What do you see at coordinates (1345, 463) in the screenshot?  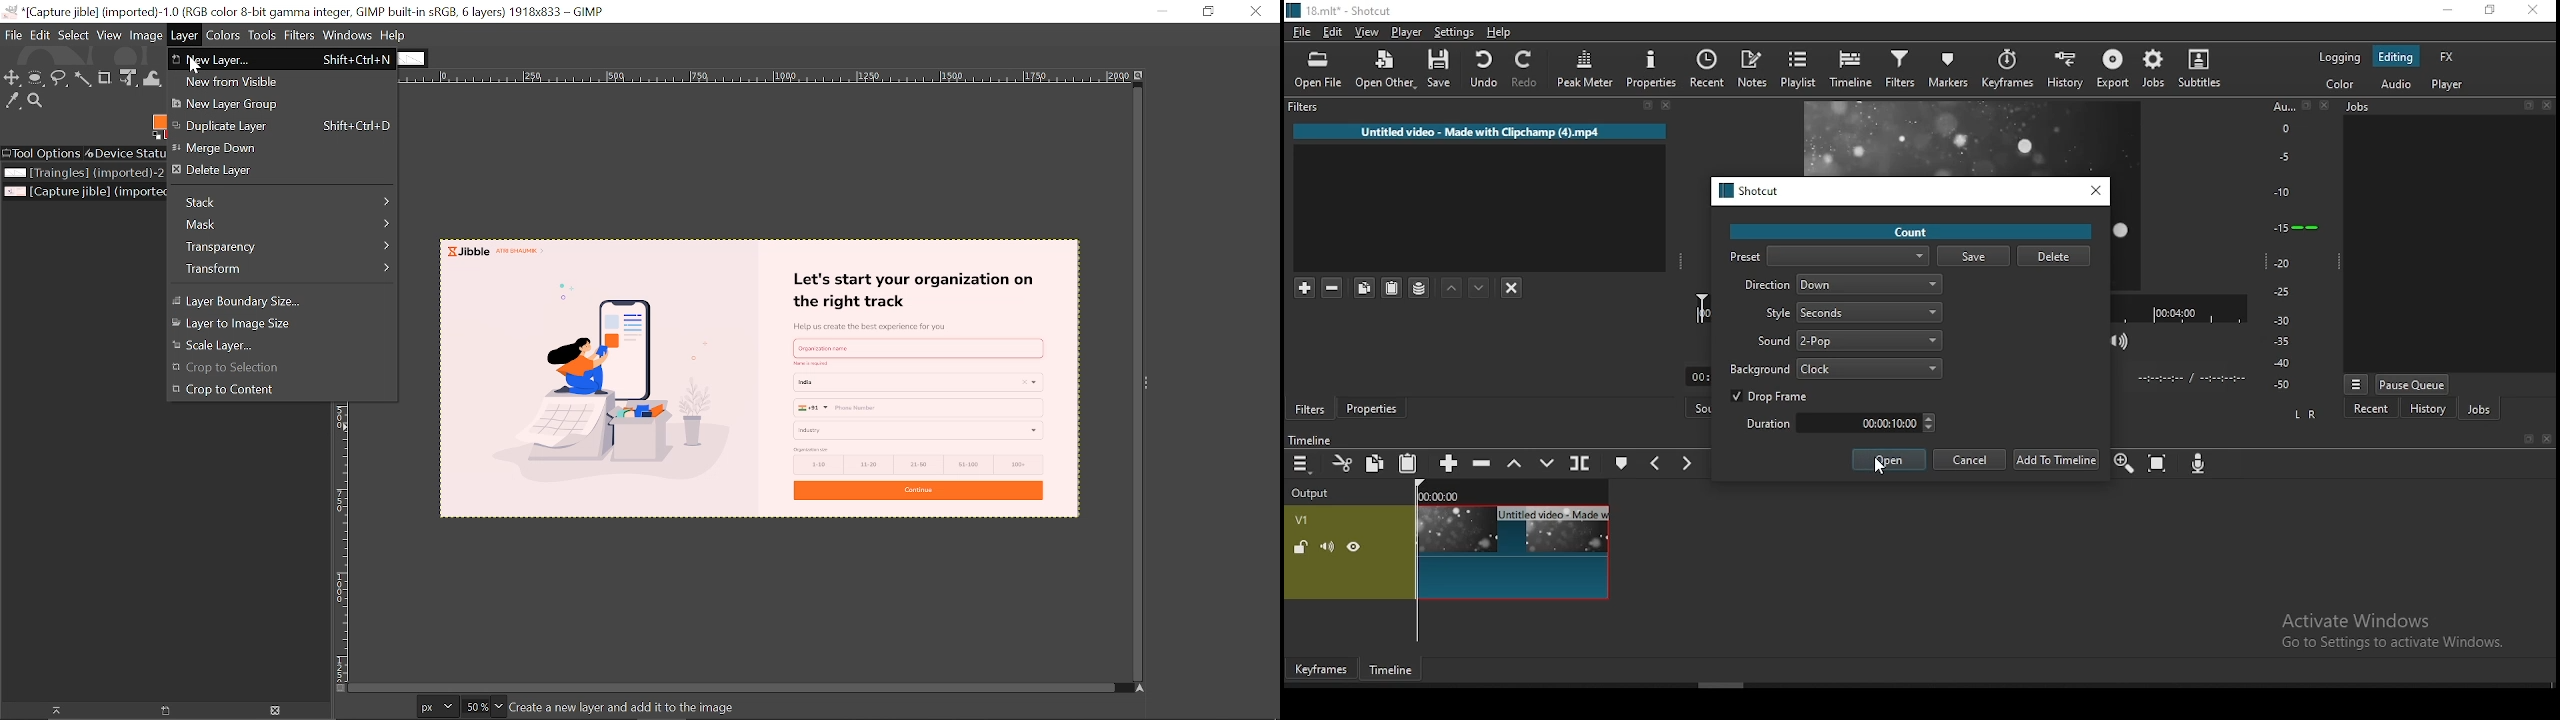 I see `cut` at bounding box center [1345, 463].